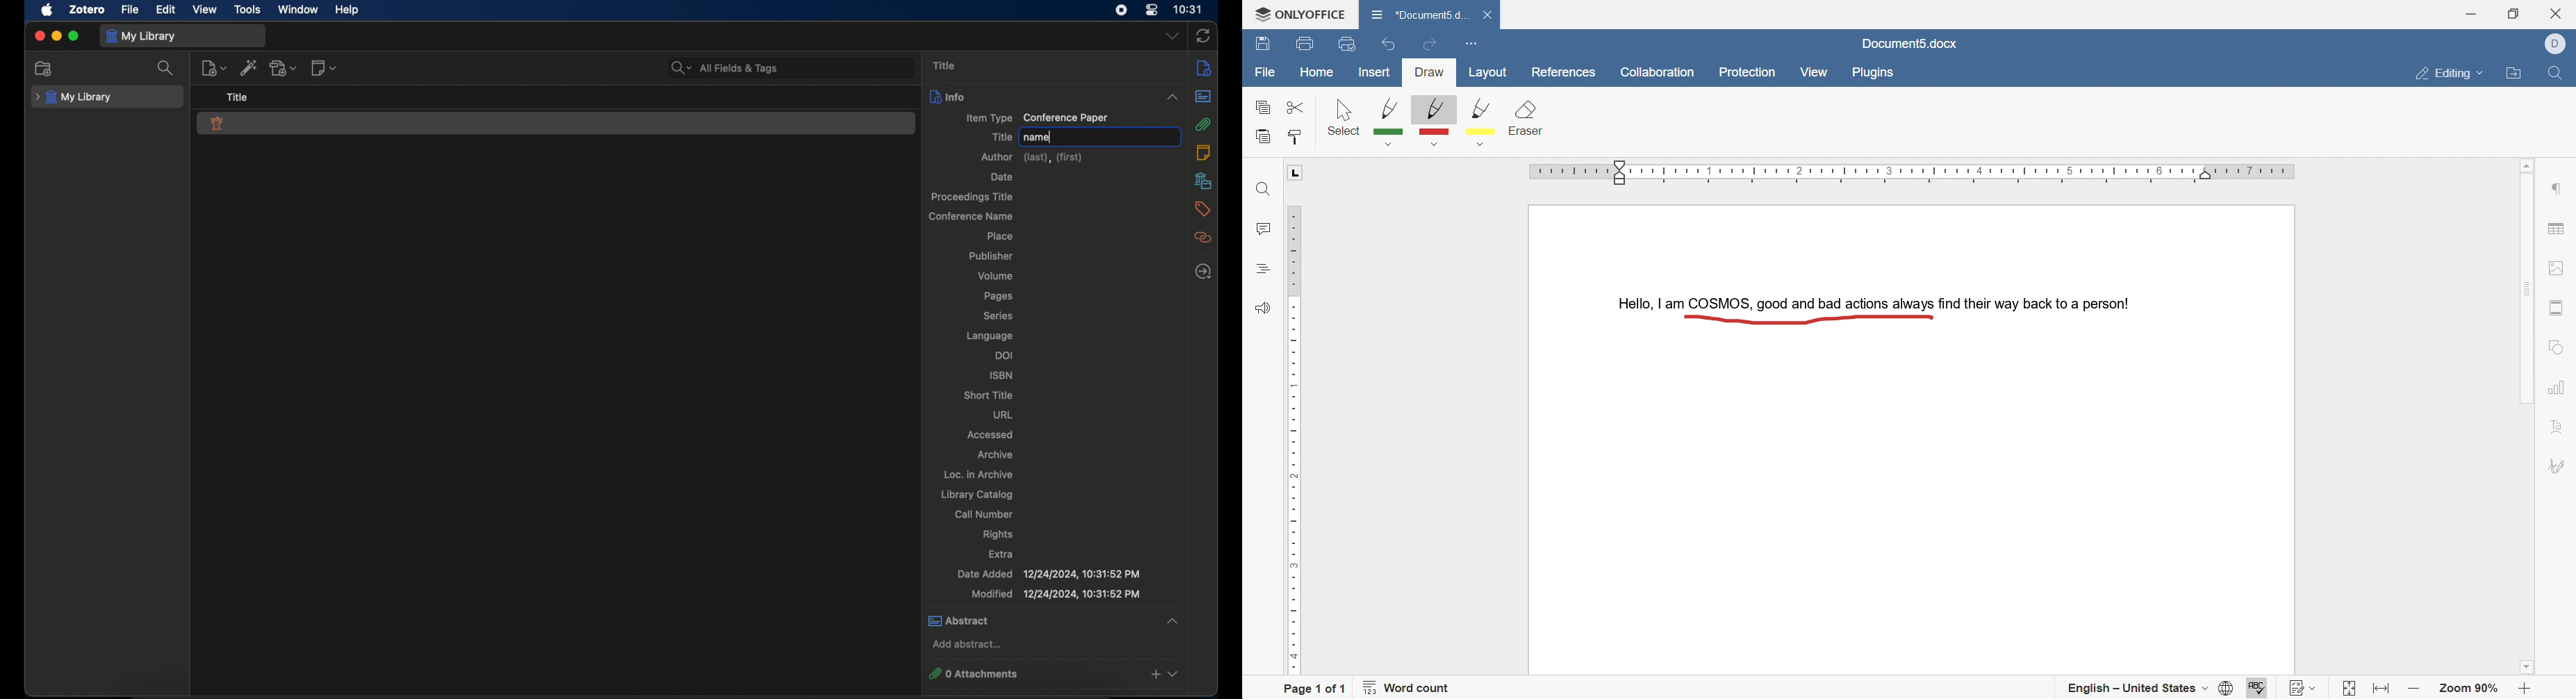  I want to click on close, so click(2561, 12).